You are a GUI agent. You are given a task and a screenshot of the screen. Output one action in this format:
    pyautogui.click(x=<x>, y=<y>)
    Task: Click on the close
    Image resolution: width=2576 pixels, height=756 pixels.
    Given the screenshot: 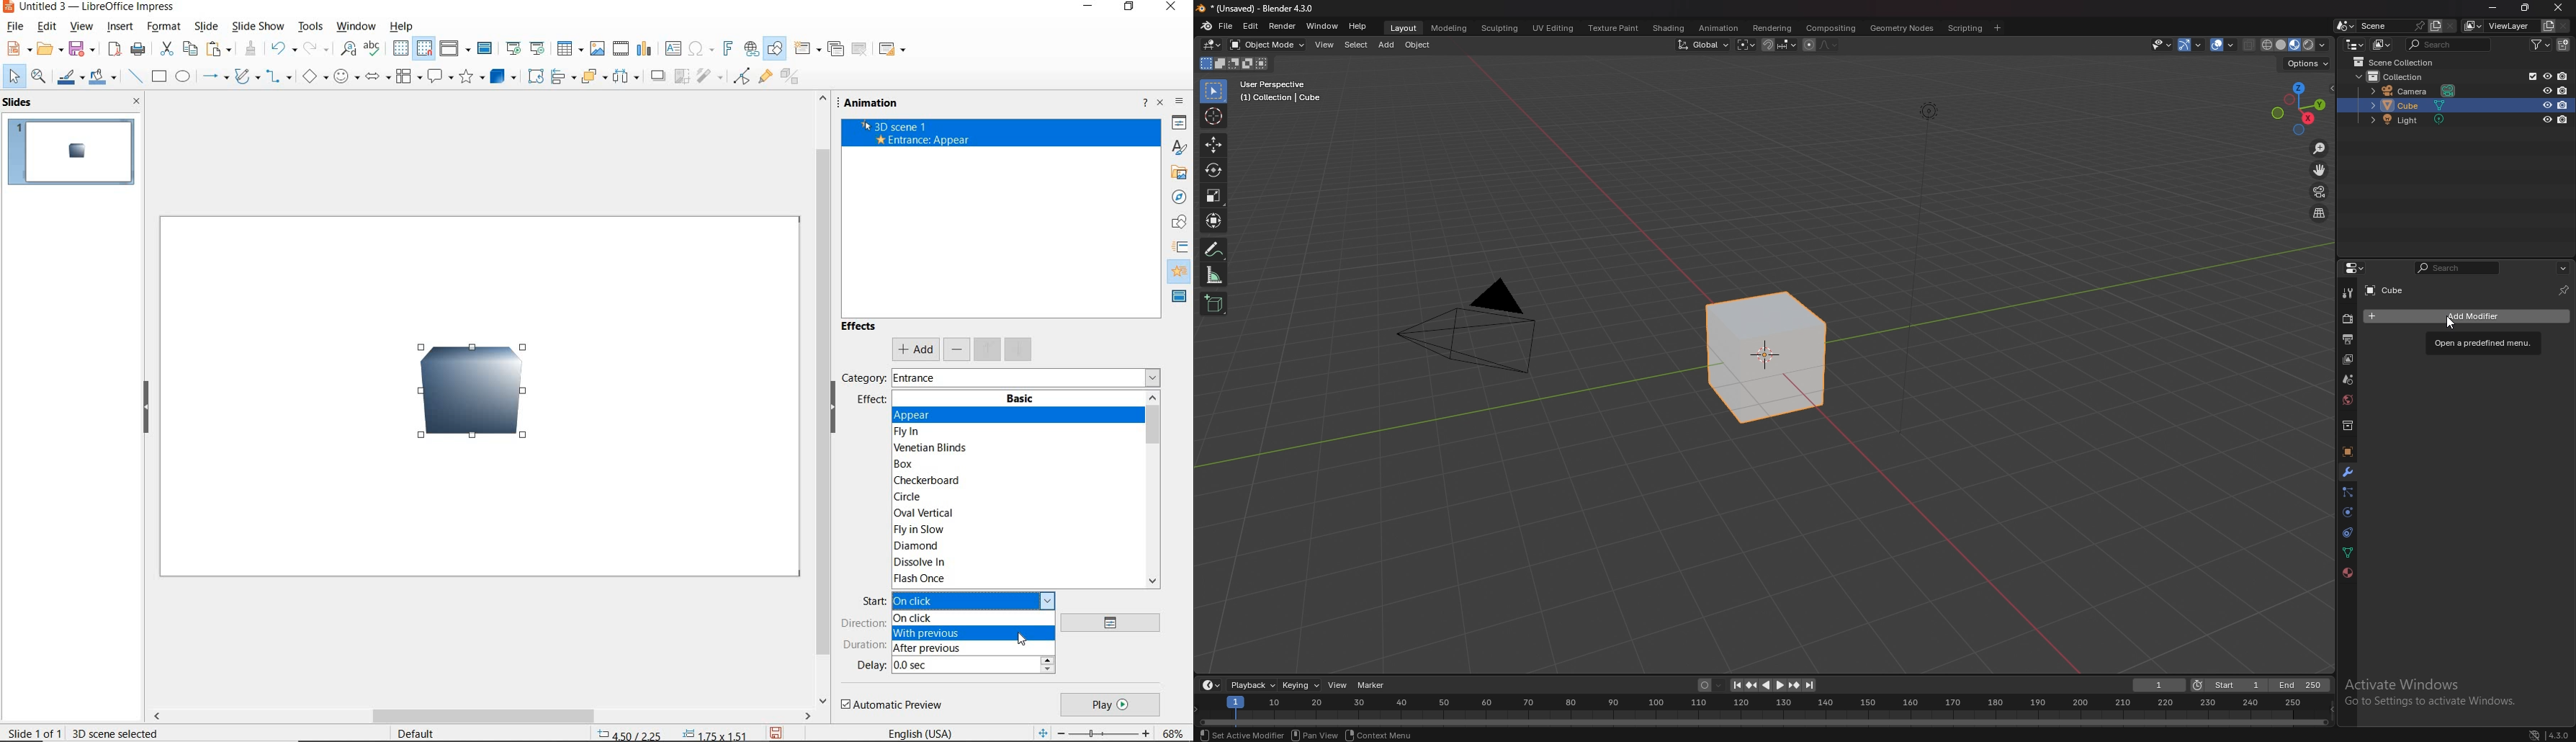 What is the action you would take?
    pyautogui.click(x=137, y=102)
    